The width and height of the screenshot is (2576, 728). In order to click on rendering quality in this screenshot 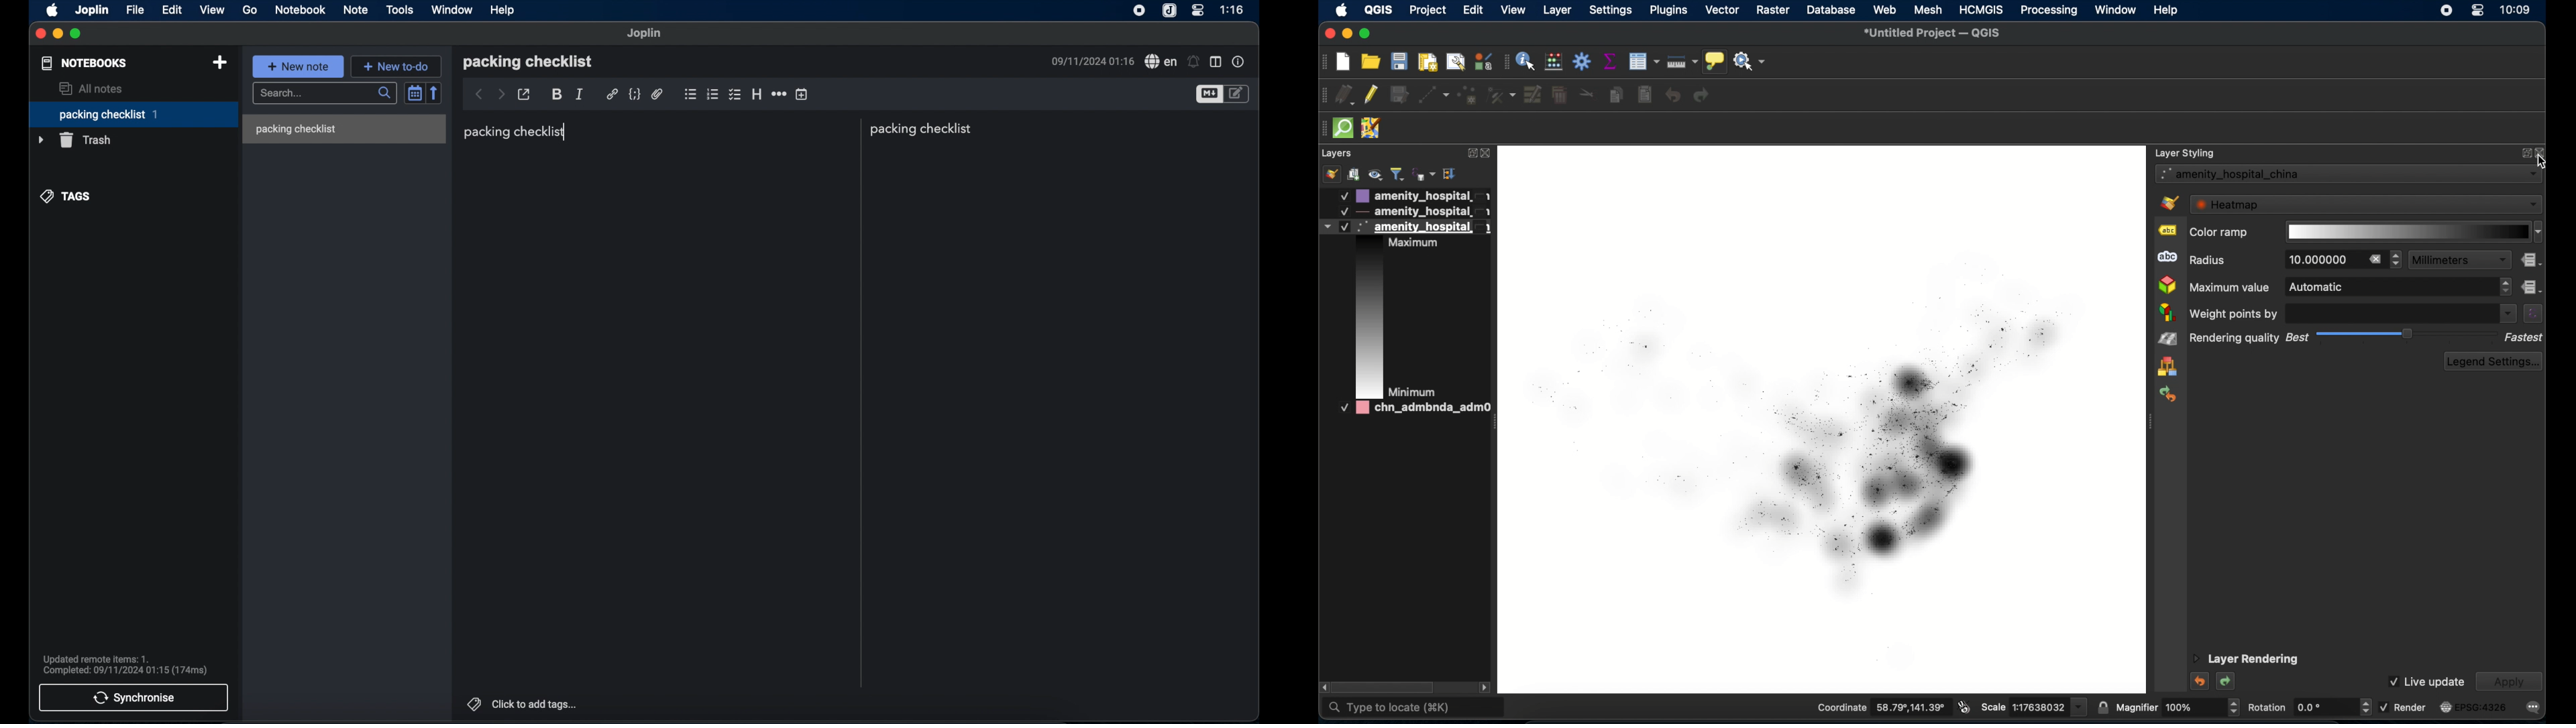, I will do `click(2235, 339)`.